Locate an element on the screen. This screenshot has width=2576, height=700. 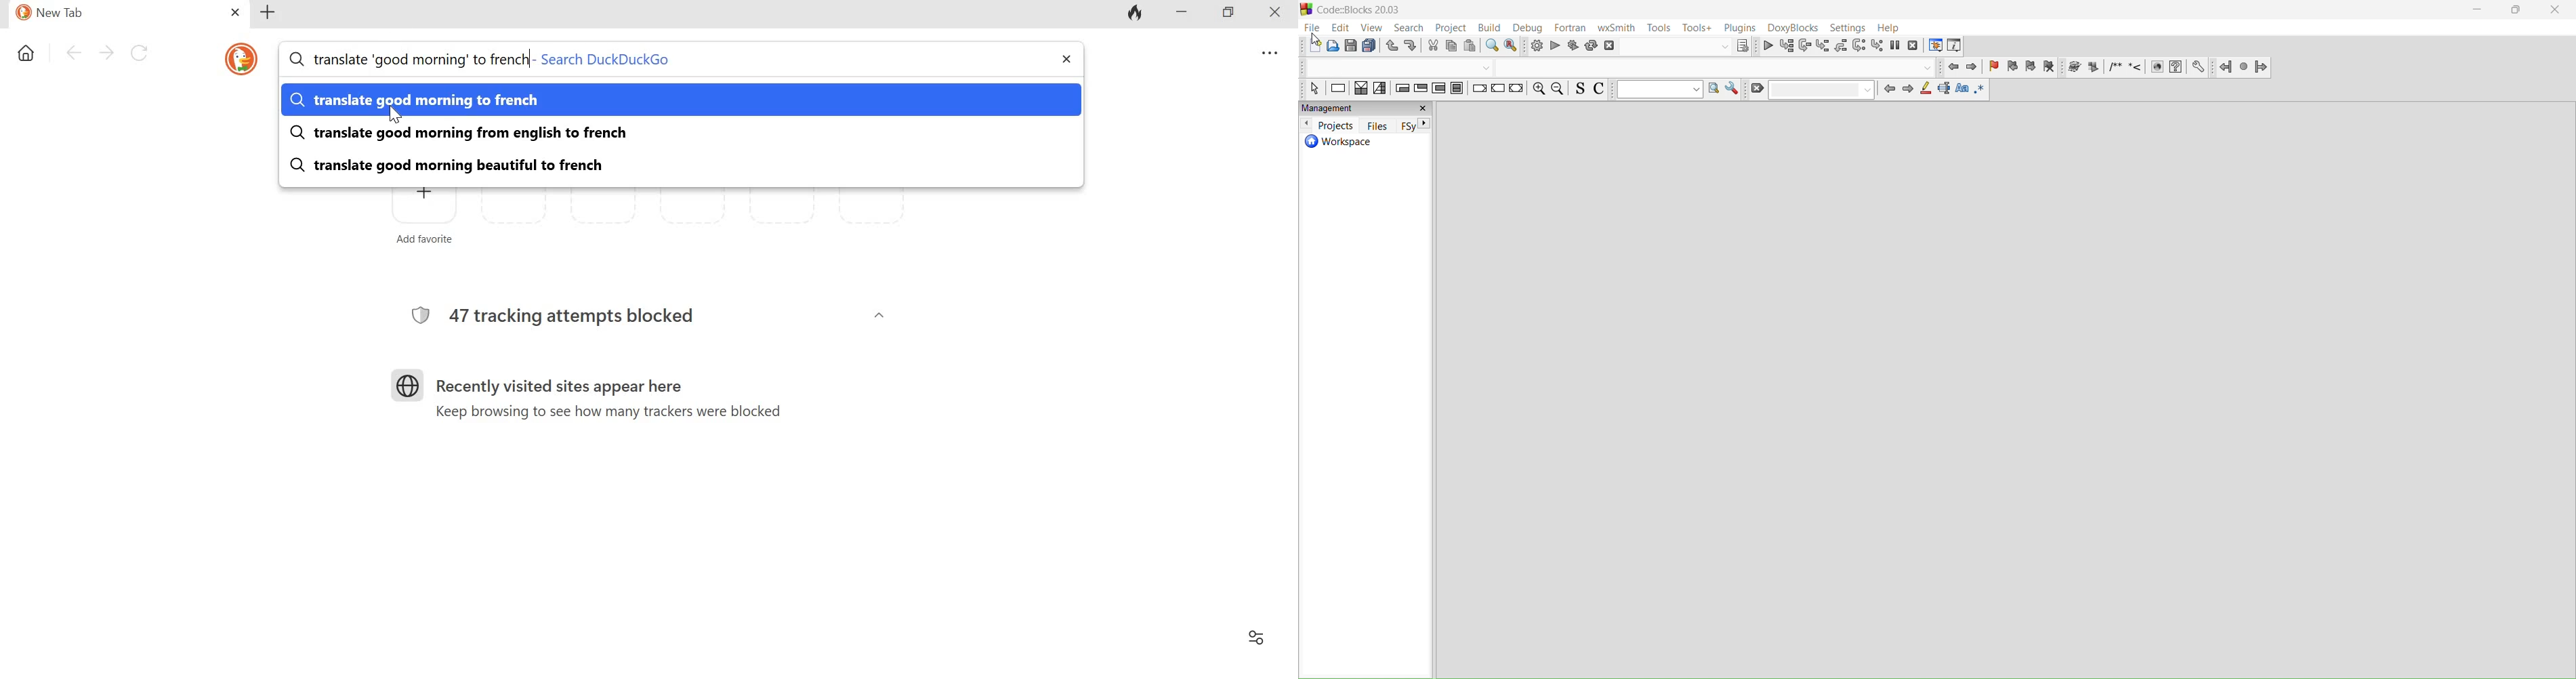
copy is located at coordinates (1351, 46).